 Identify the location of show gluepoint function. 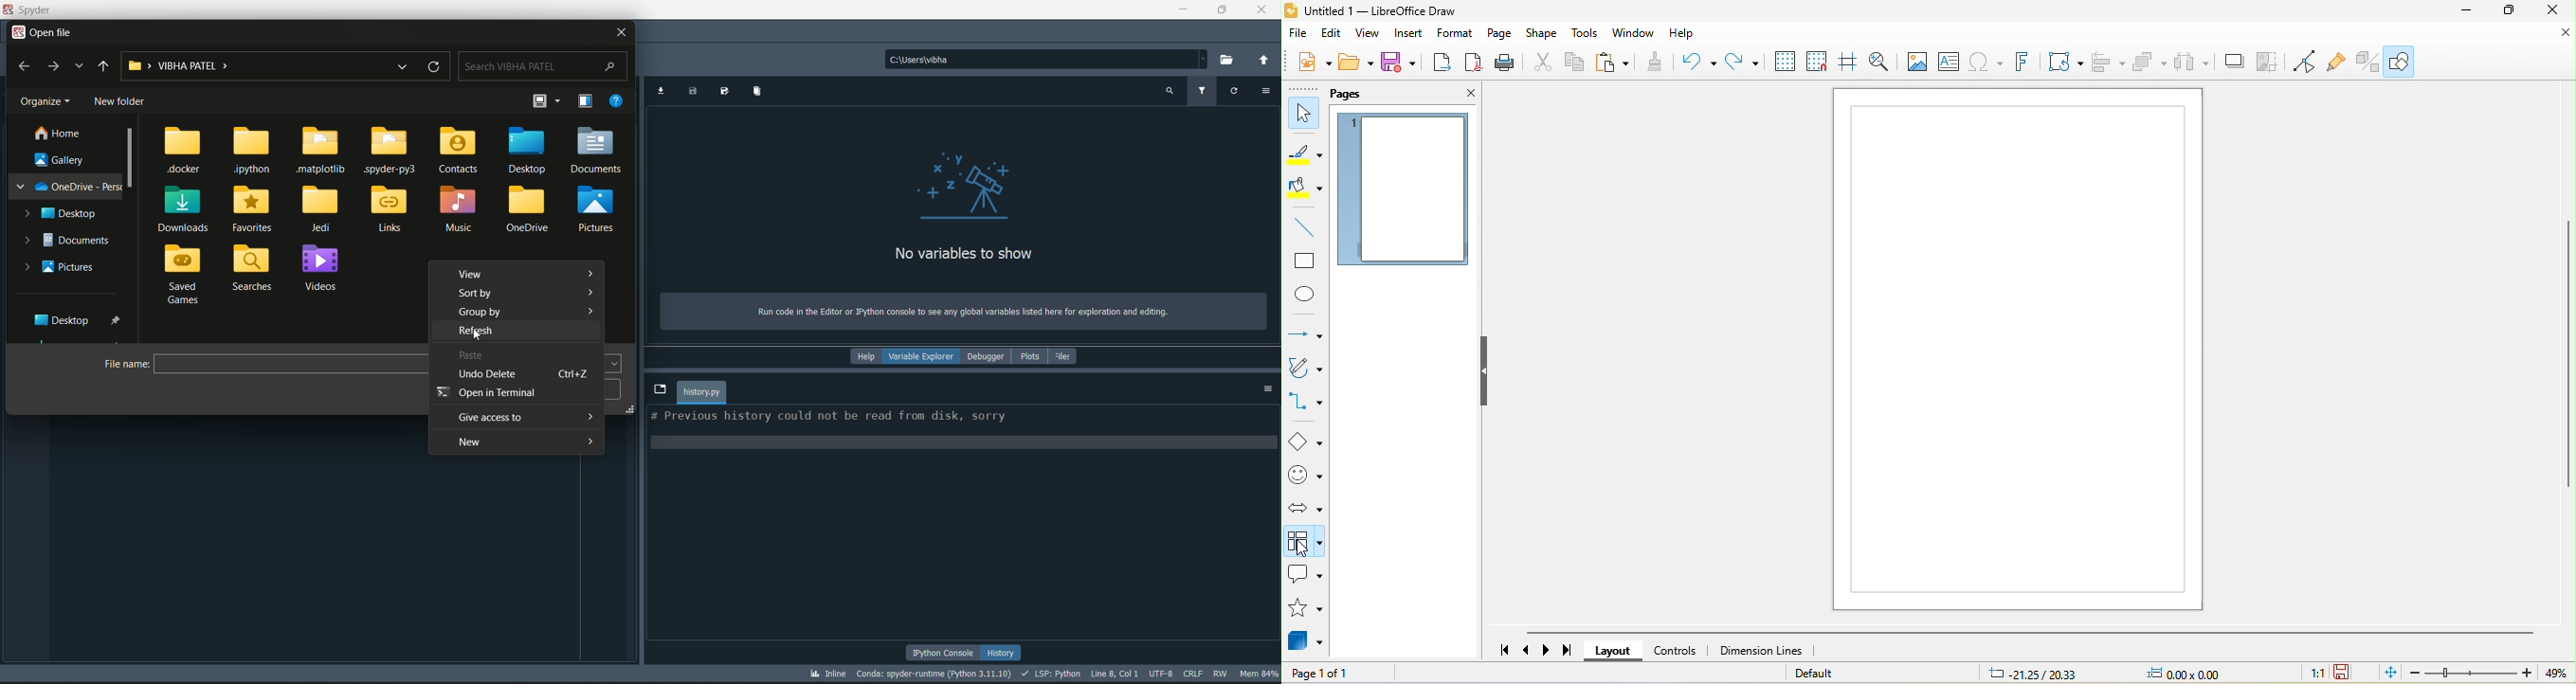
(2339, 62).